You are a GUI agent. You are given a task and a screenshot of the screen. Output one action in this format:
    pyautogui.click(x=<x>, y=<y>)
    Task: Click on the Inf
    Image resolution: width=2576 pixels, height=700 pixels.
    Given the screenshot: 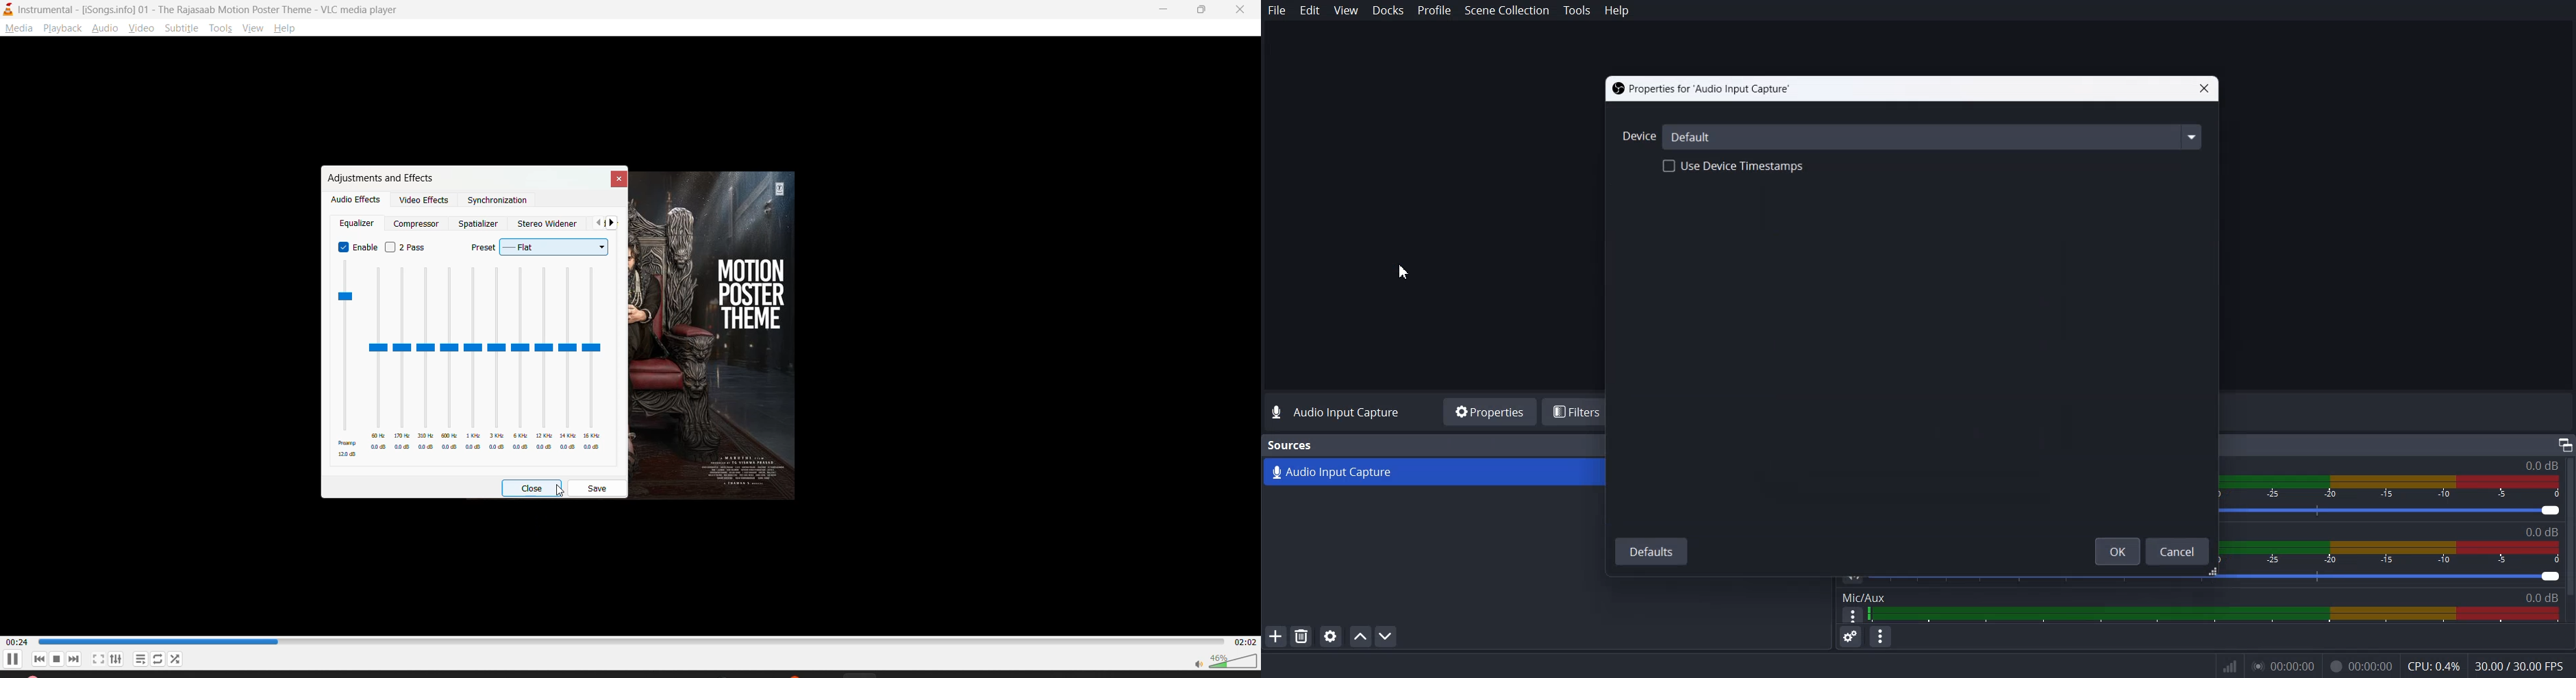 What is the action you would take?
    pyautogui.click(x=2230, y=667)
    